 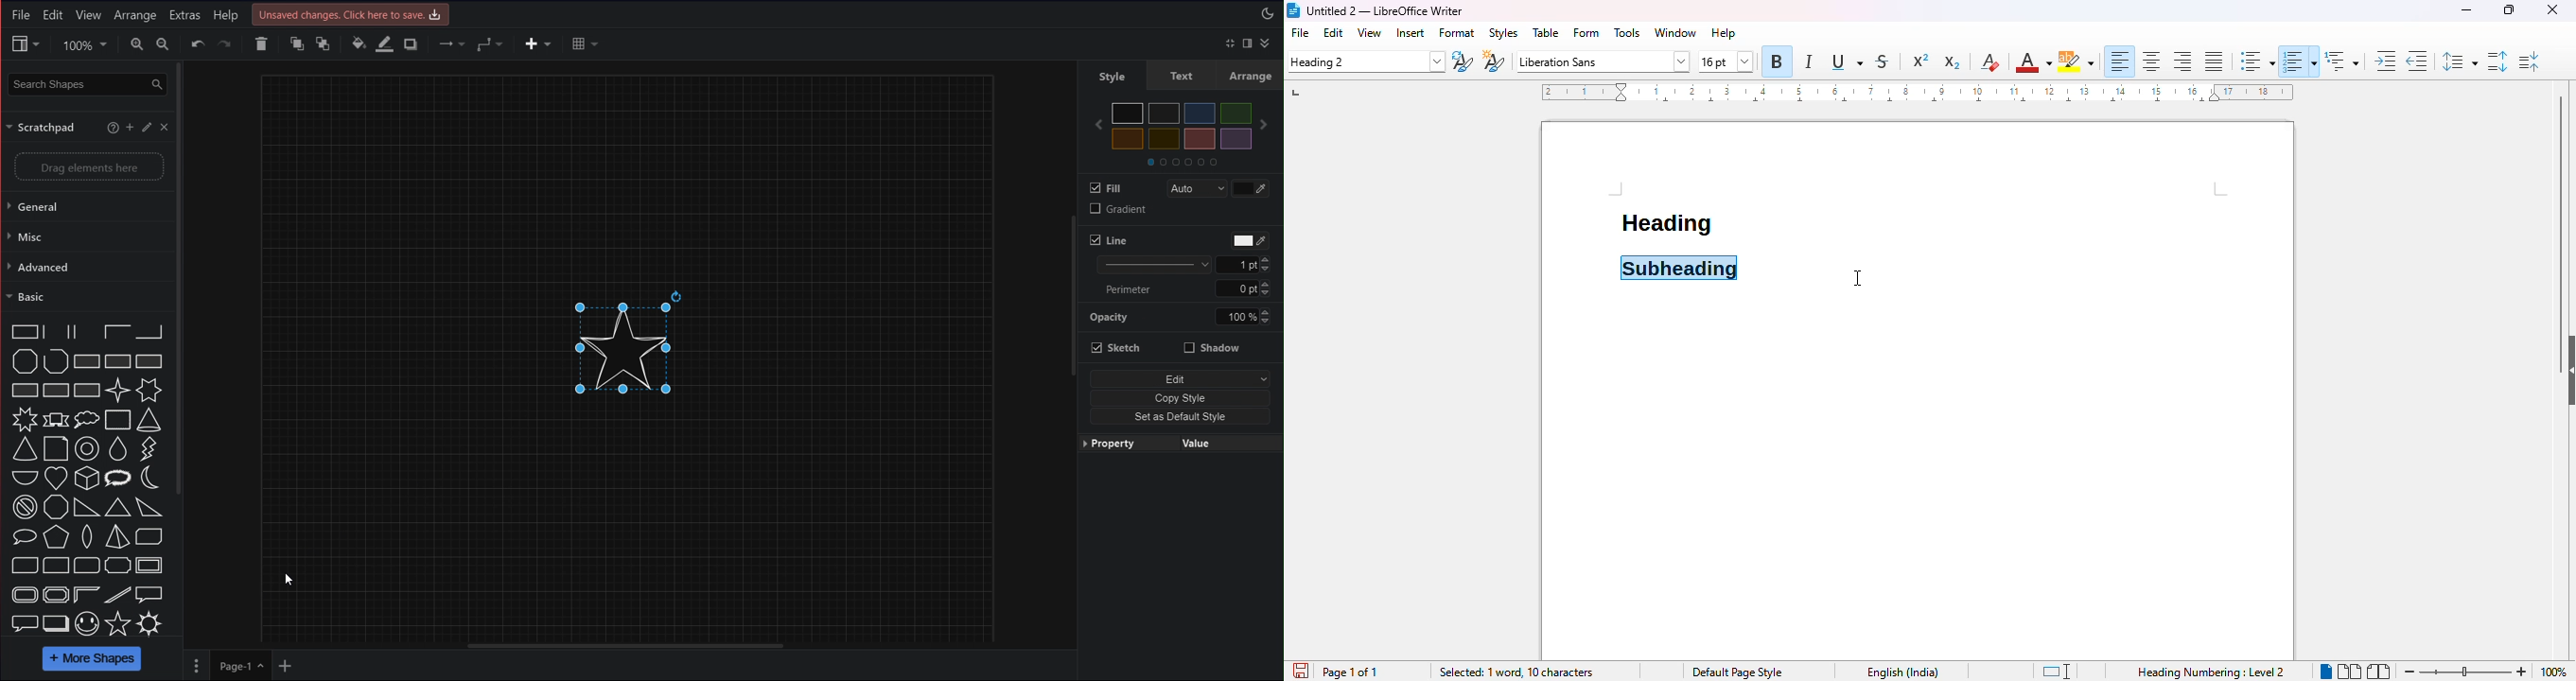 What do you see at coordinates (1777, 61) in the screenshot?
I see `bold` at bounding box center [1777, 61].